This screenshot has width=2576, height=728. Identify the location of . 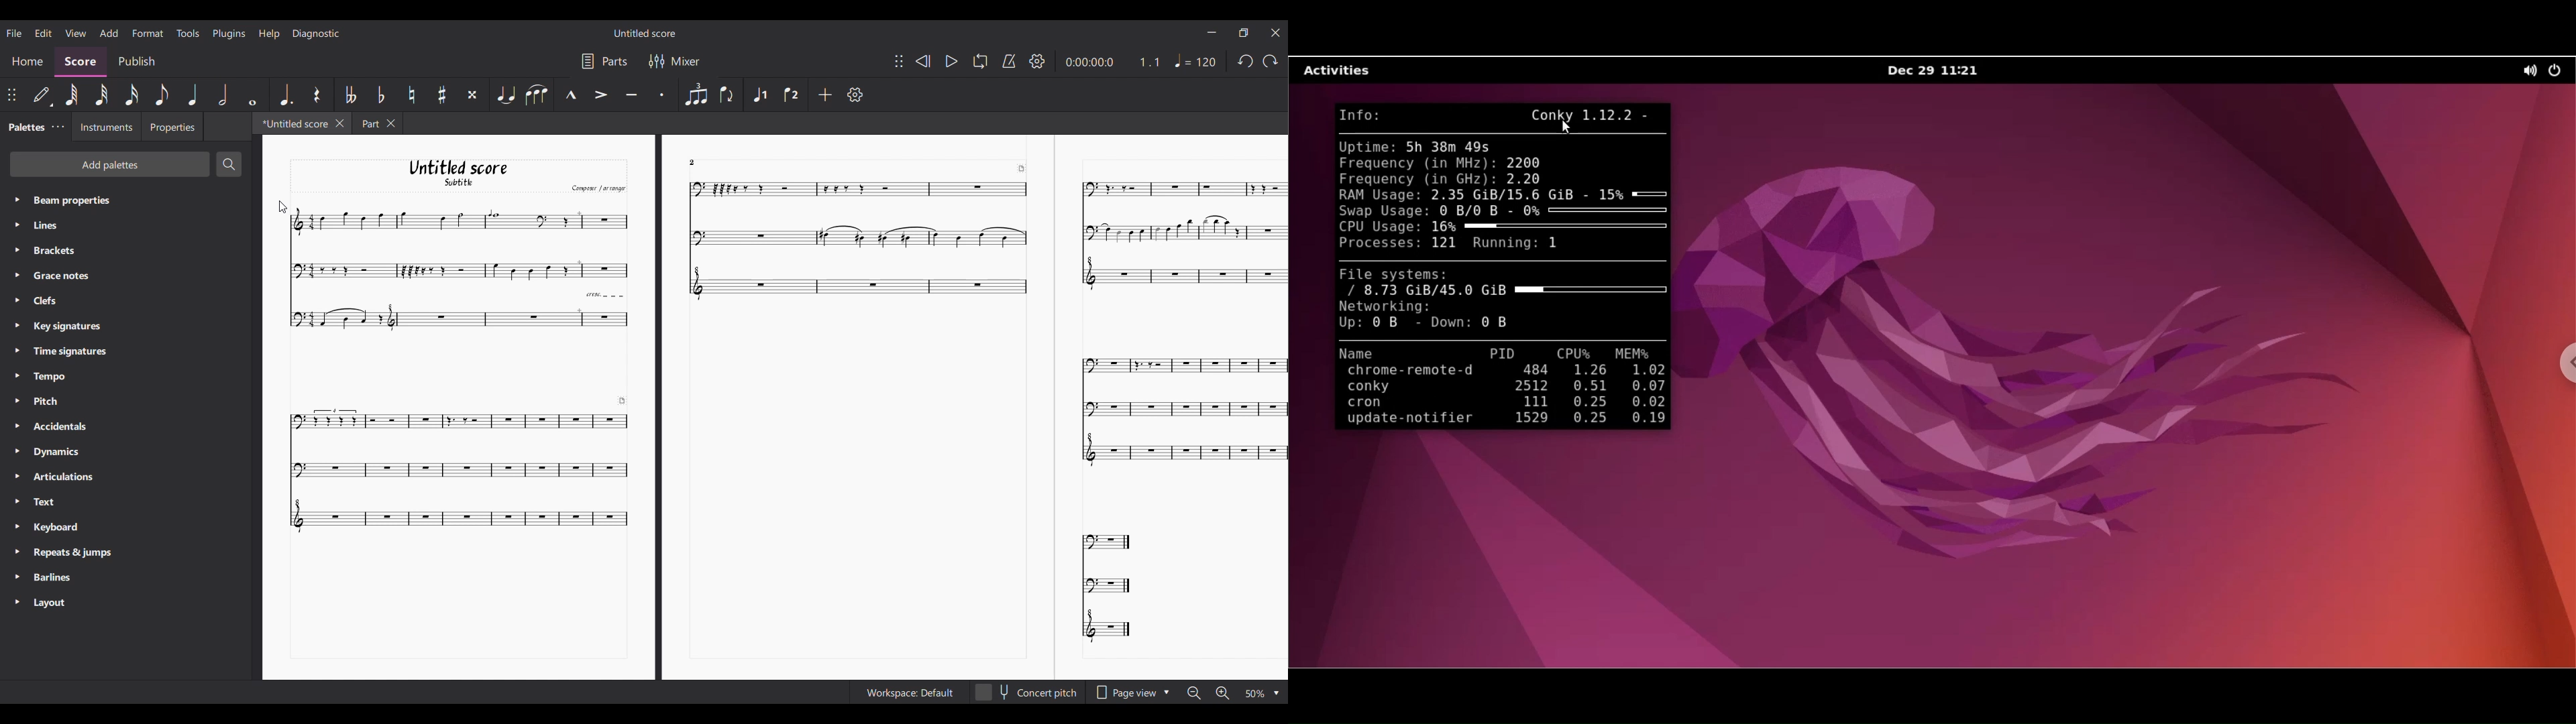
(19, 555).